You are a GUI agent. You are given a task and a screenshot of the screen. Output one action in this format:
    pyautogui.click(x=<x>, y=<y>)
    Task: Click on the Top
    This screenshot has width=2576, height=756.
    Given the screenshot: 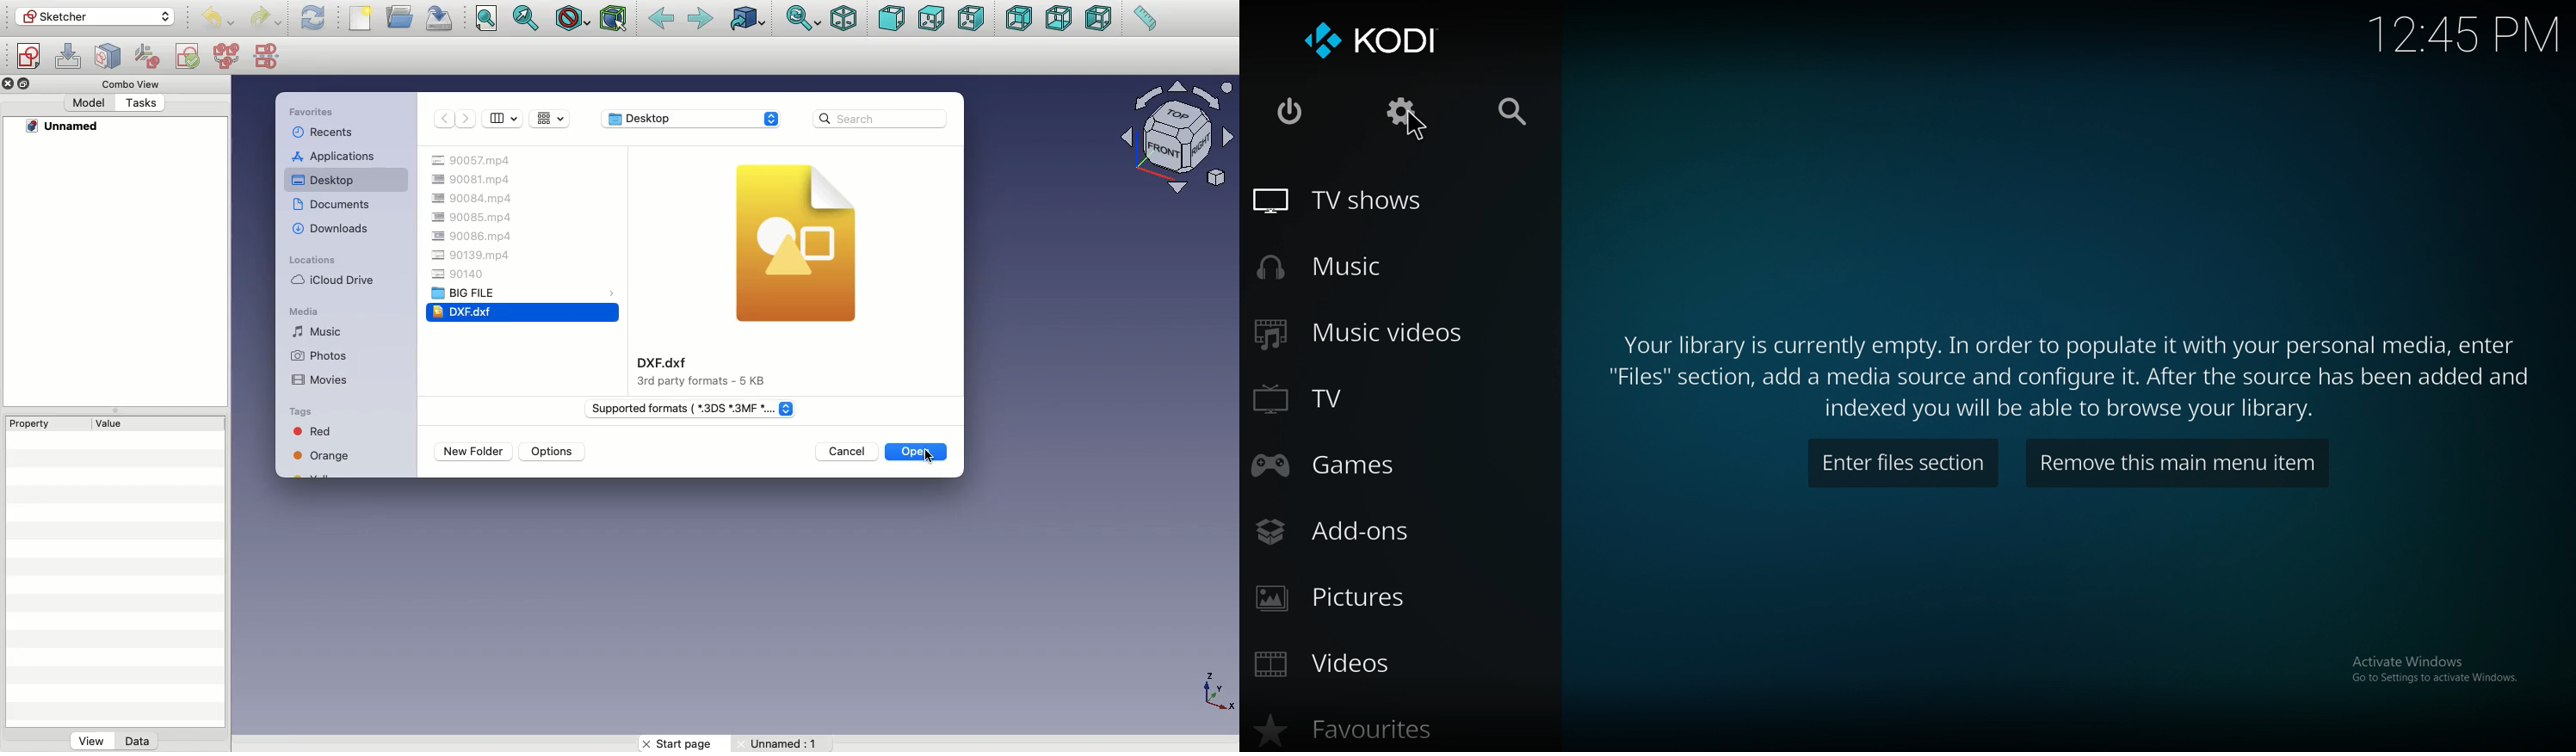 What is the action you would take?
    pyautogui.click(x=930, y=18)
    